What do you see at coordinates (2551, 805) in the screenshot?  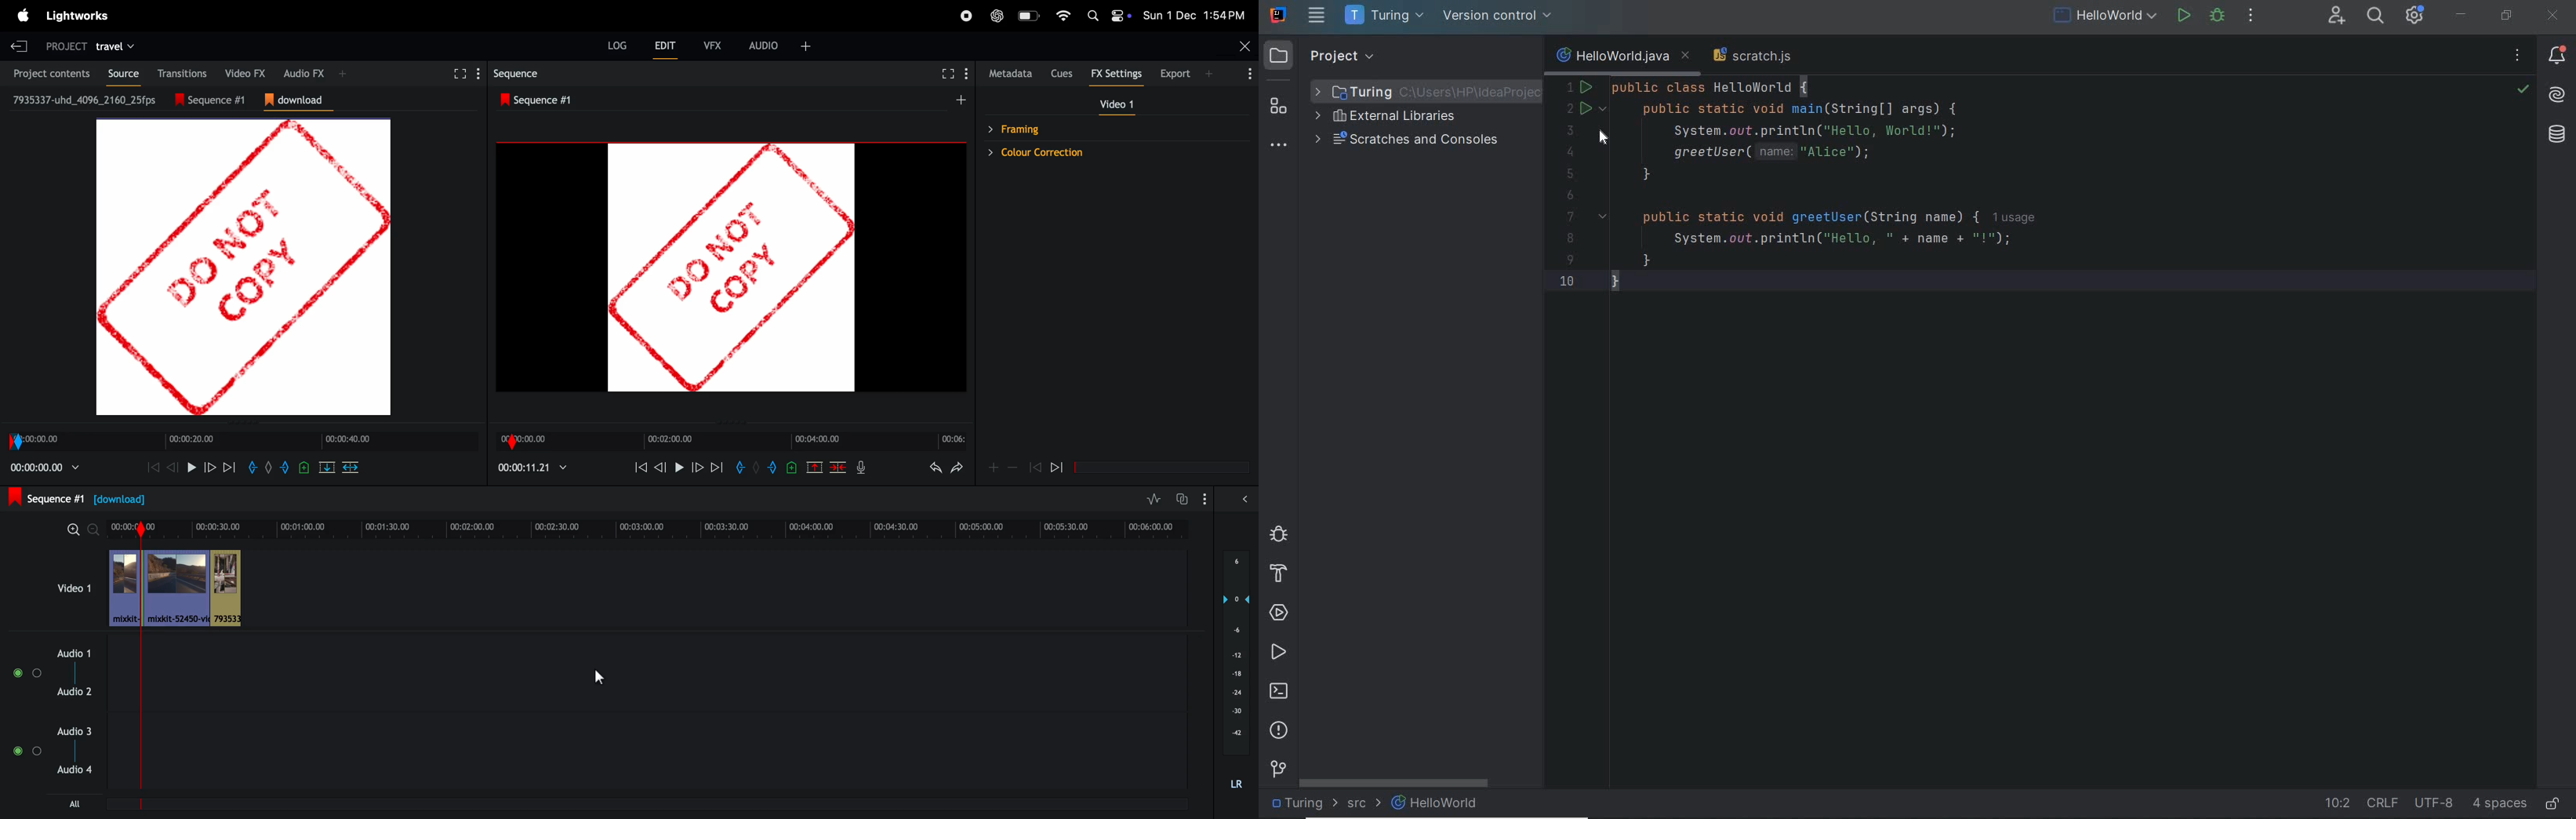 I see `make file ready only` at bounding box center [2551, 805].